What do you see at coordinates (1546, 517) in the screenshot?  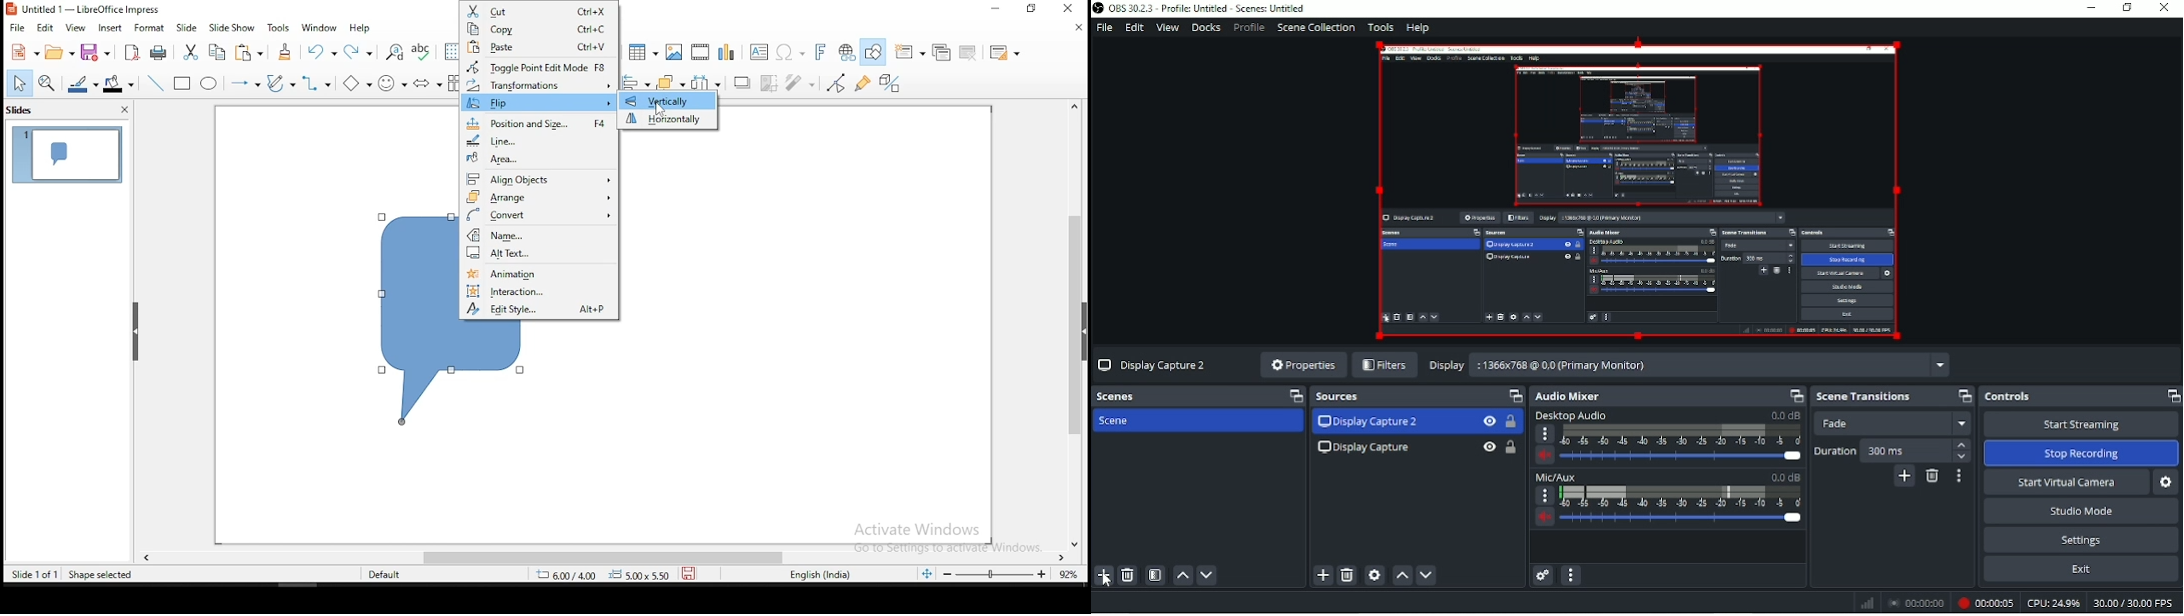 I see `Volume` at bounding box center [1546, 517].